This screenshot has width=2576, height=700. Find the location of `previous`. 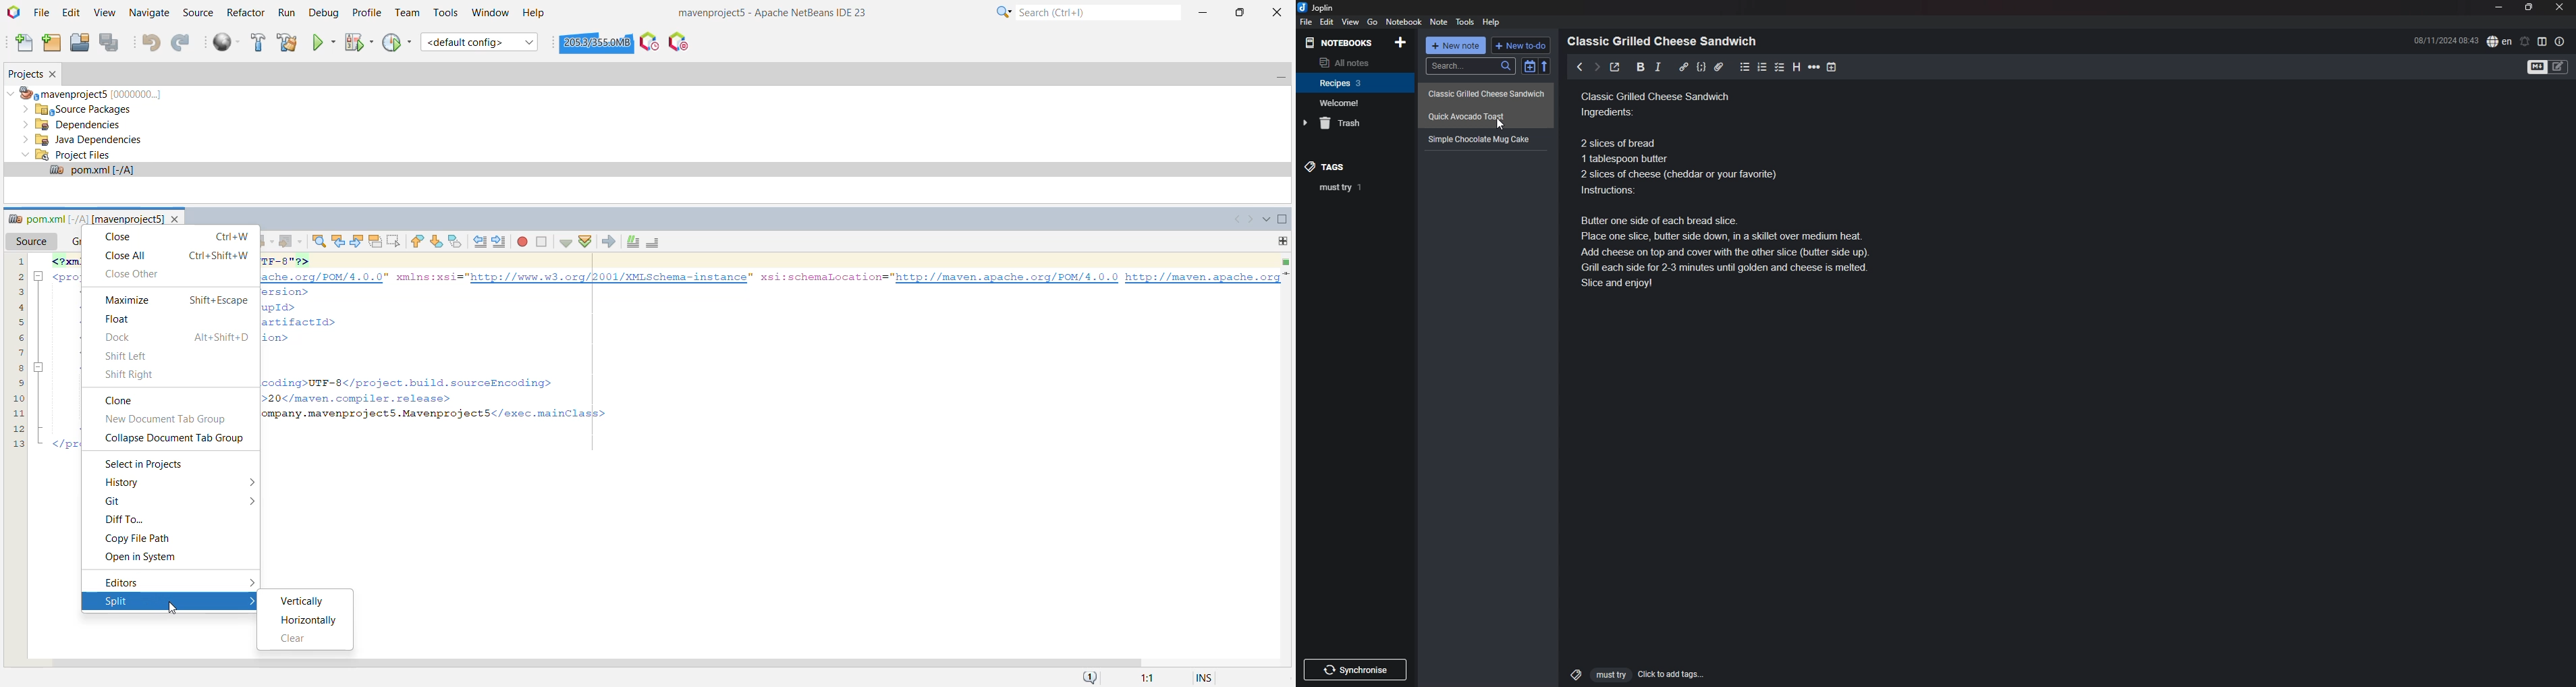

previous is located at coordinates (1580, 67).